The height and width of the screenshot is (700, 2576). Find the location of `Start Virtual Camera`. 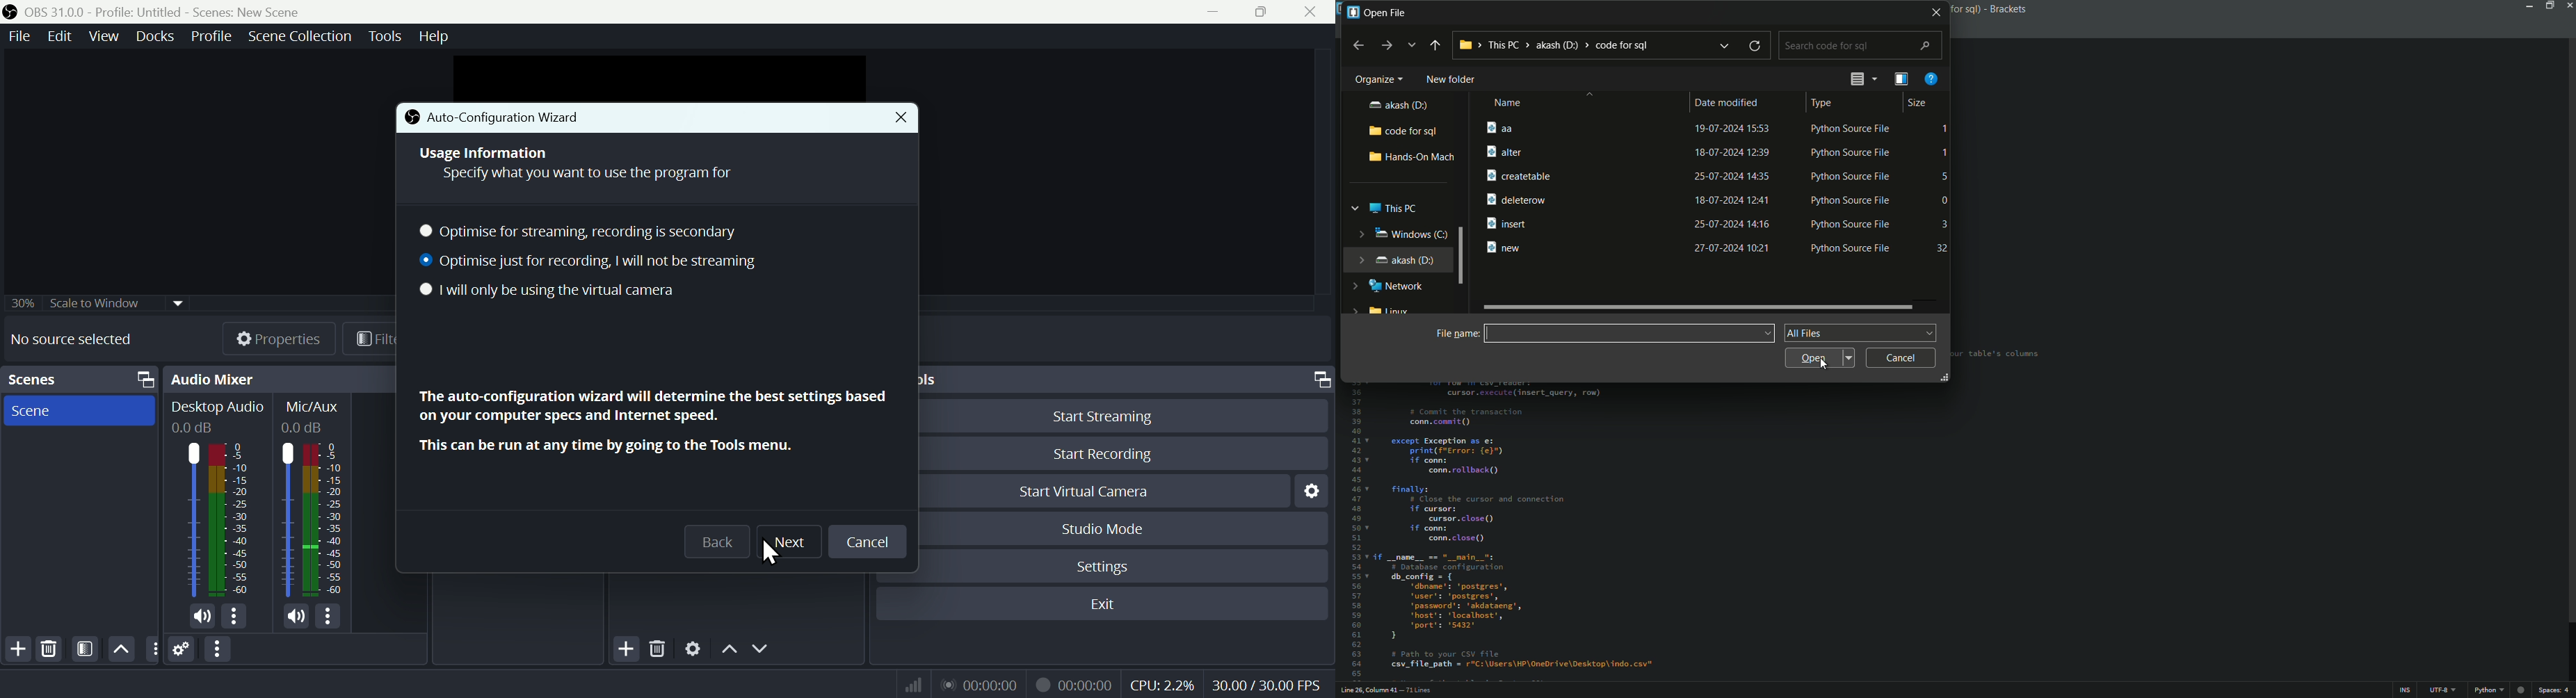

Start Virtual Camera is located at coordinates (1104, 490).